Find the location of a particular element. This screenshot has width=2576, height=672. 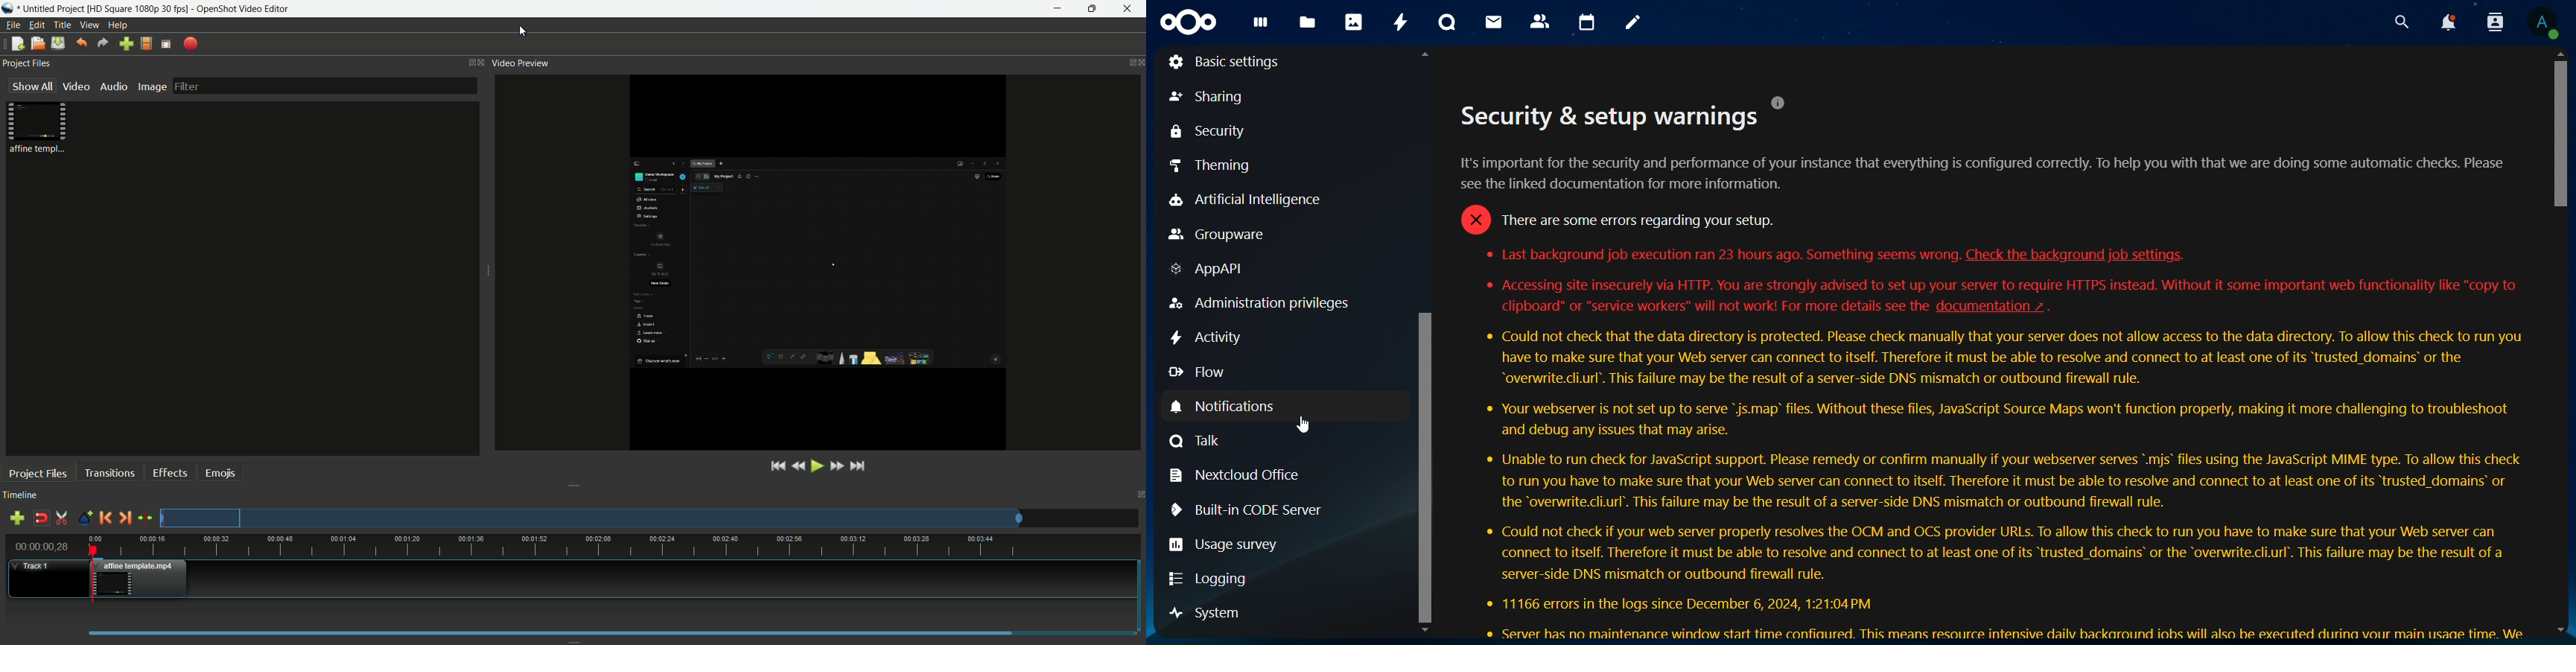

nextcloud office is located at coordinates (1240, 474).